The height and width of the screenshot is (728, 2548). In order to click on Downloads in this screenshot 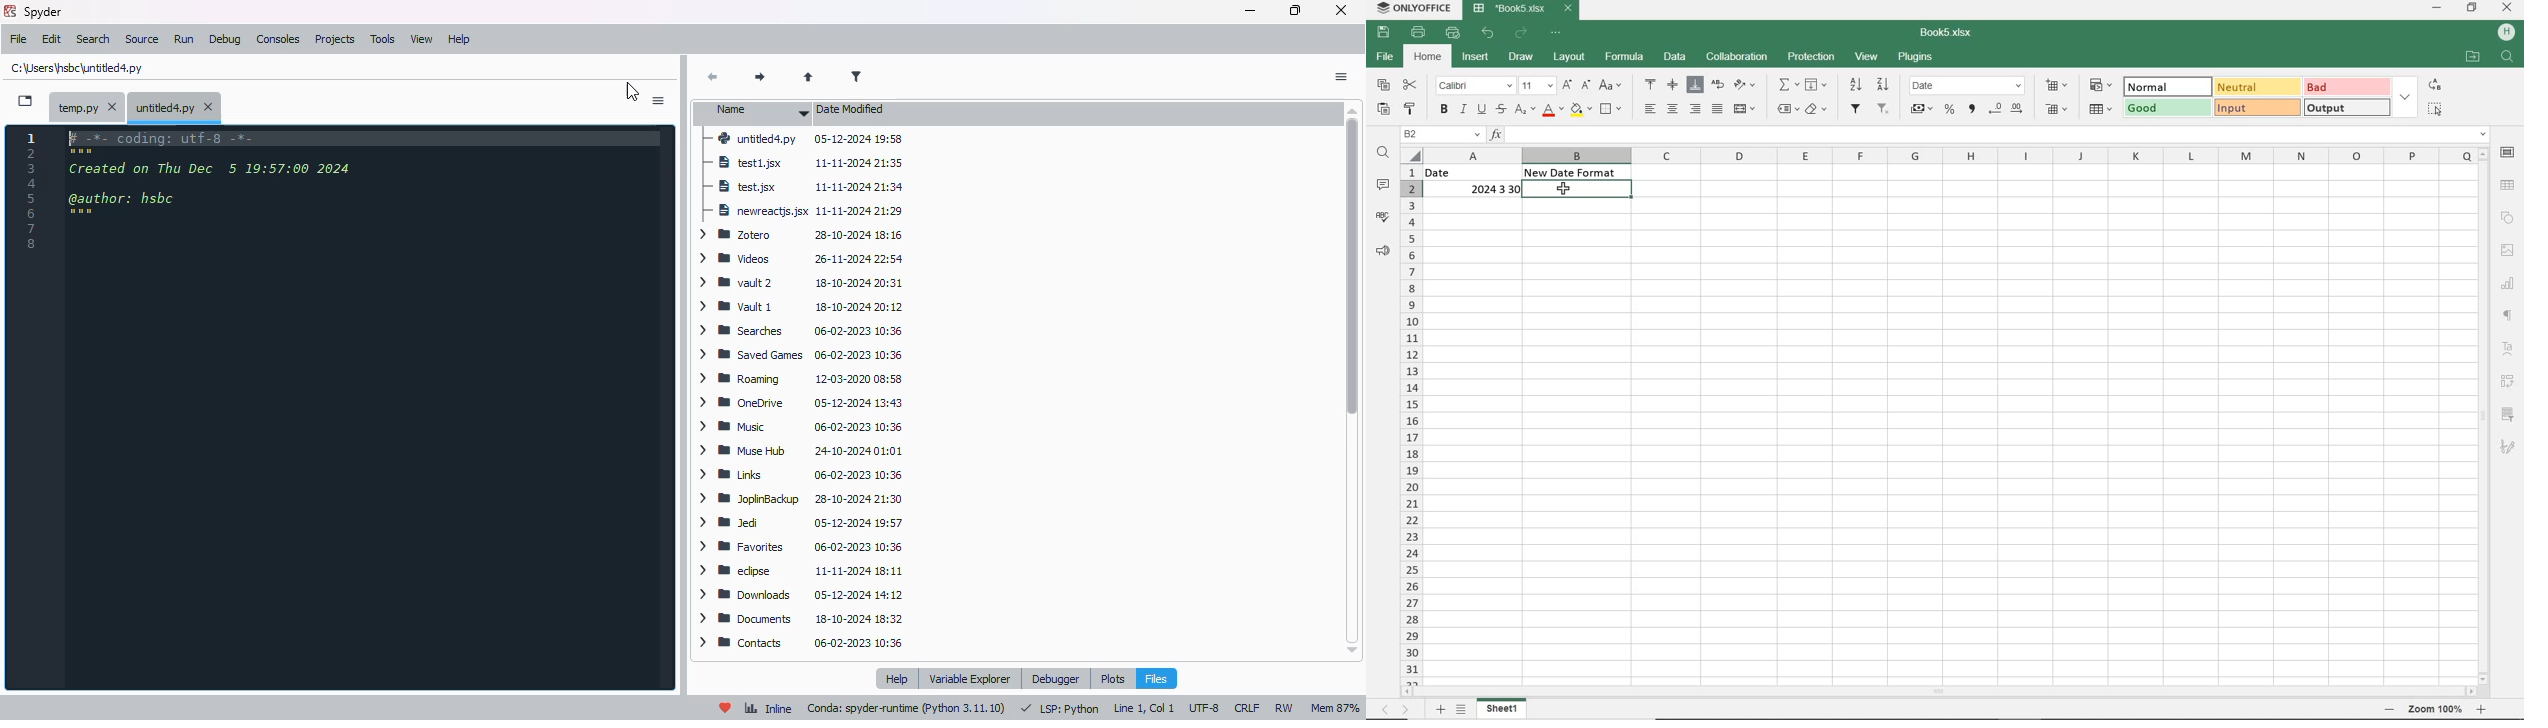, I will do `click(800, 644)`.